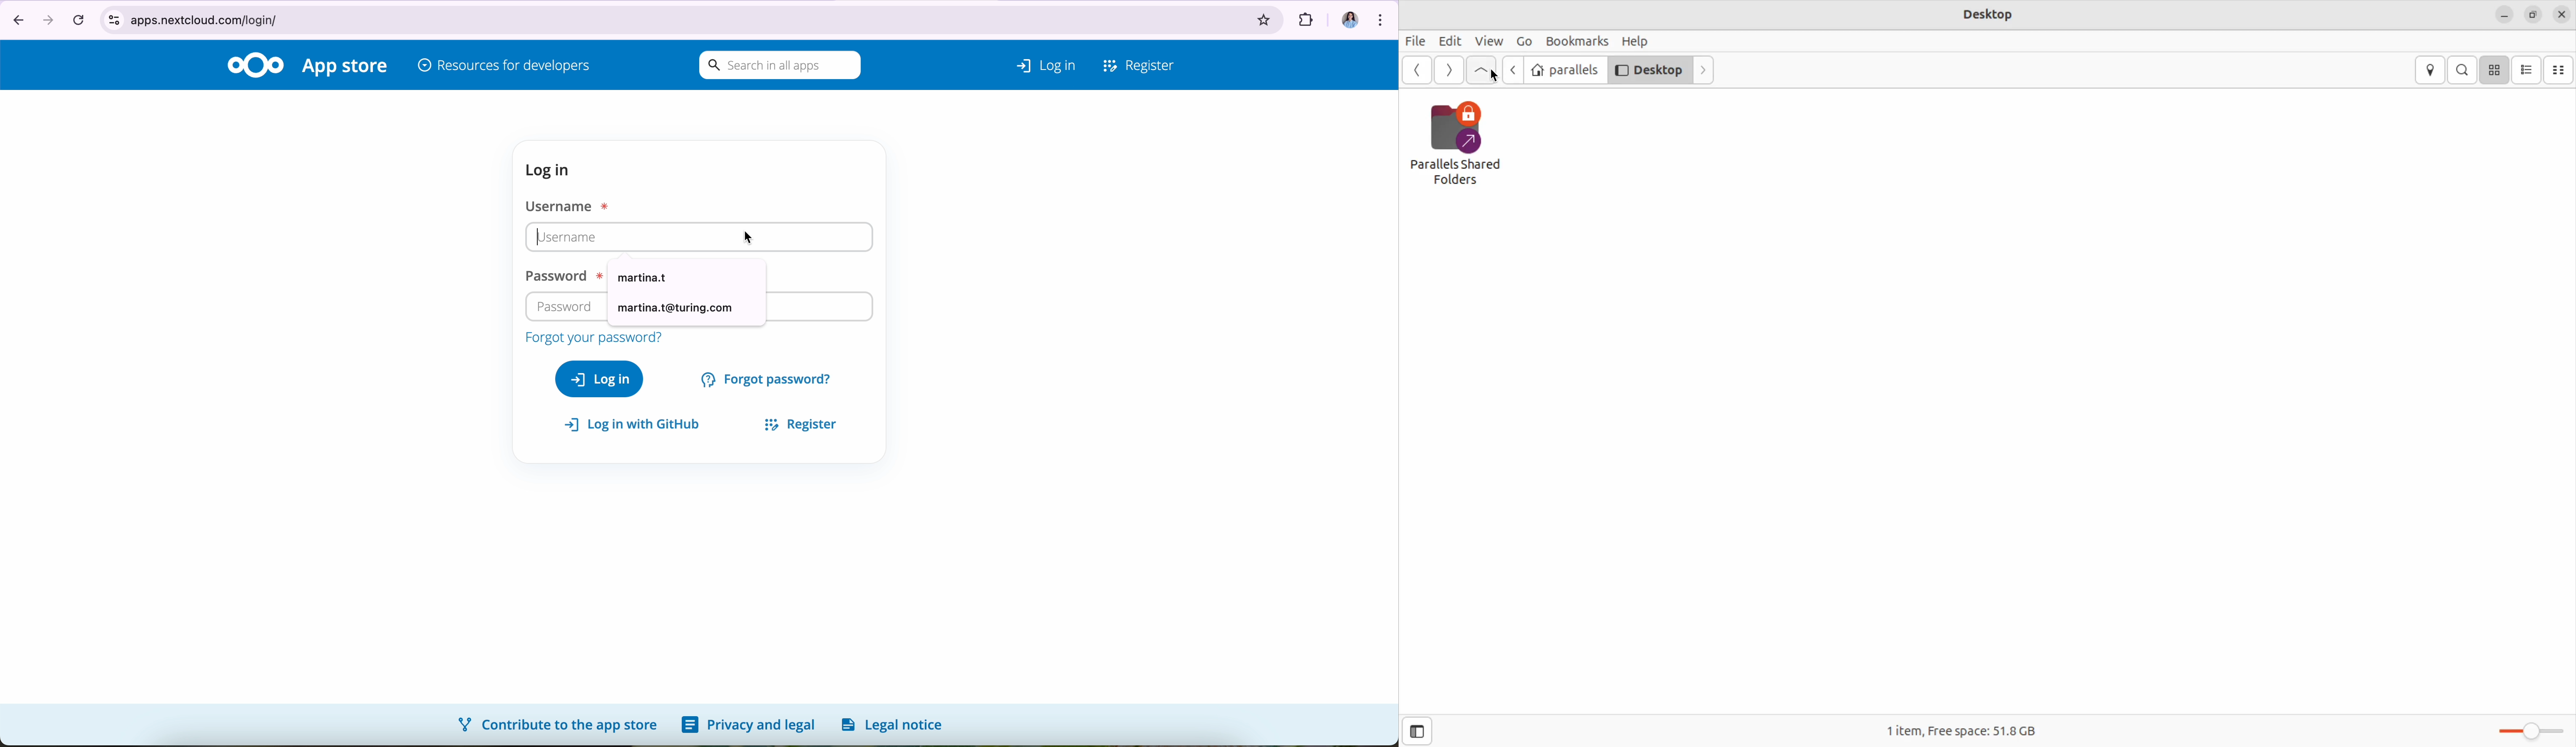  Describe the element at coordinates (565, 306) in the screenshot. I see `password ` at that location.